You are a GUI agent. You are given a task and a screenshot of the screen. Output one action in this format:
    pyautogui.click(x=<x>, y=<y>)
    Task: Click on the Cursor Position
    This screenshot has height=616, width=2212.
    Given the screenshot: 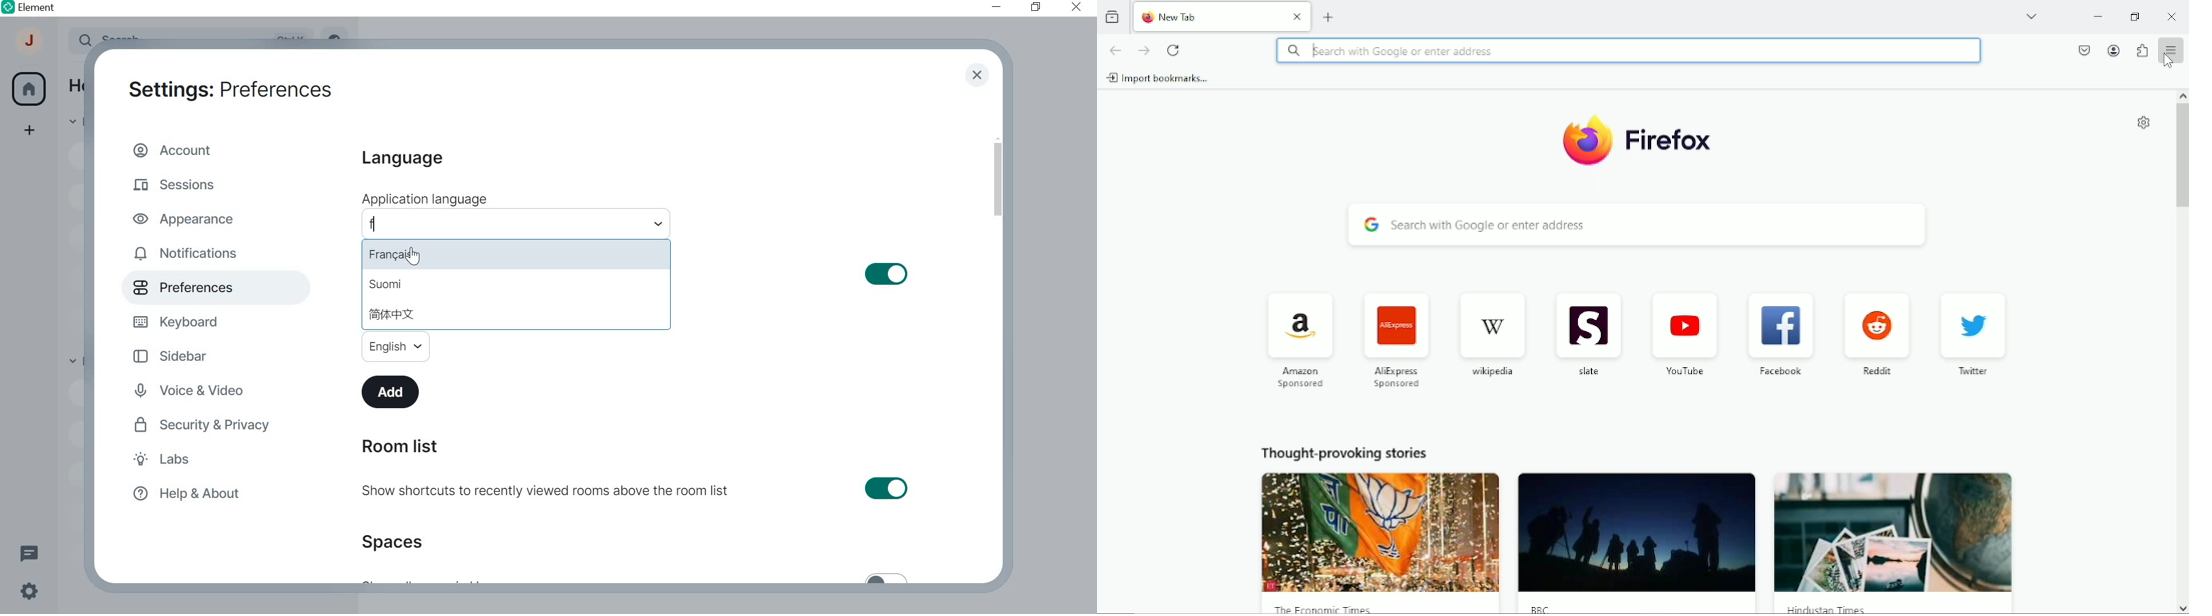 What is the action you would take?
    pyautogui.click(x=2169, y=61)
    